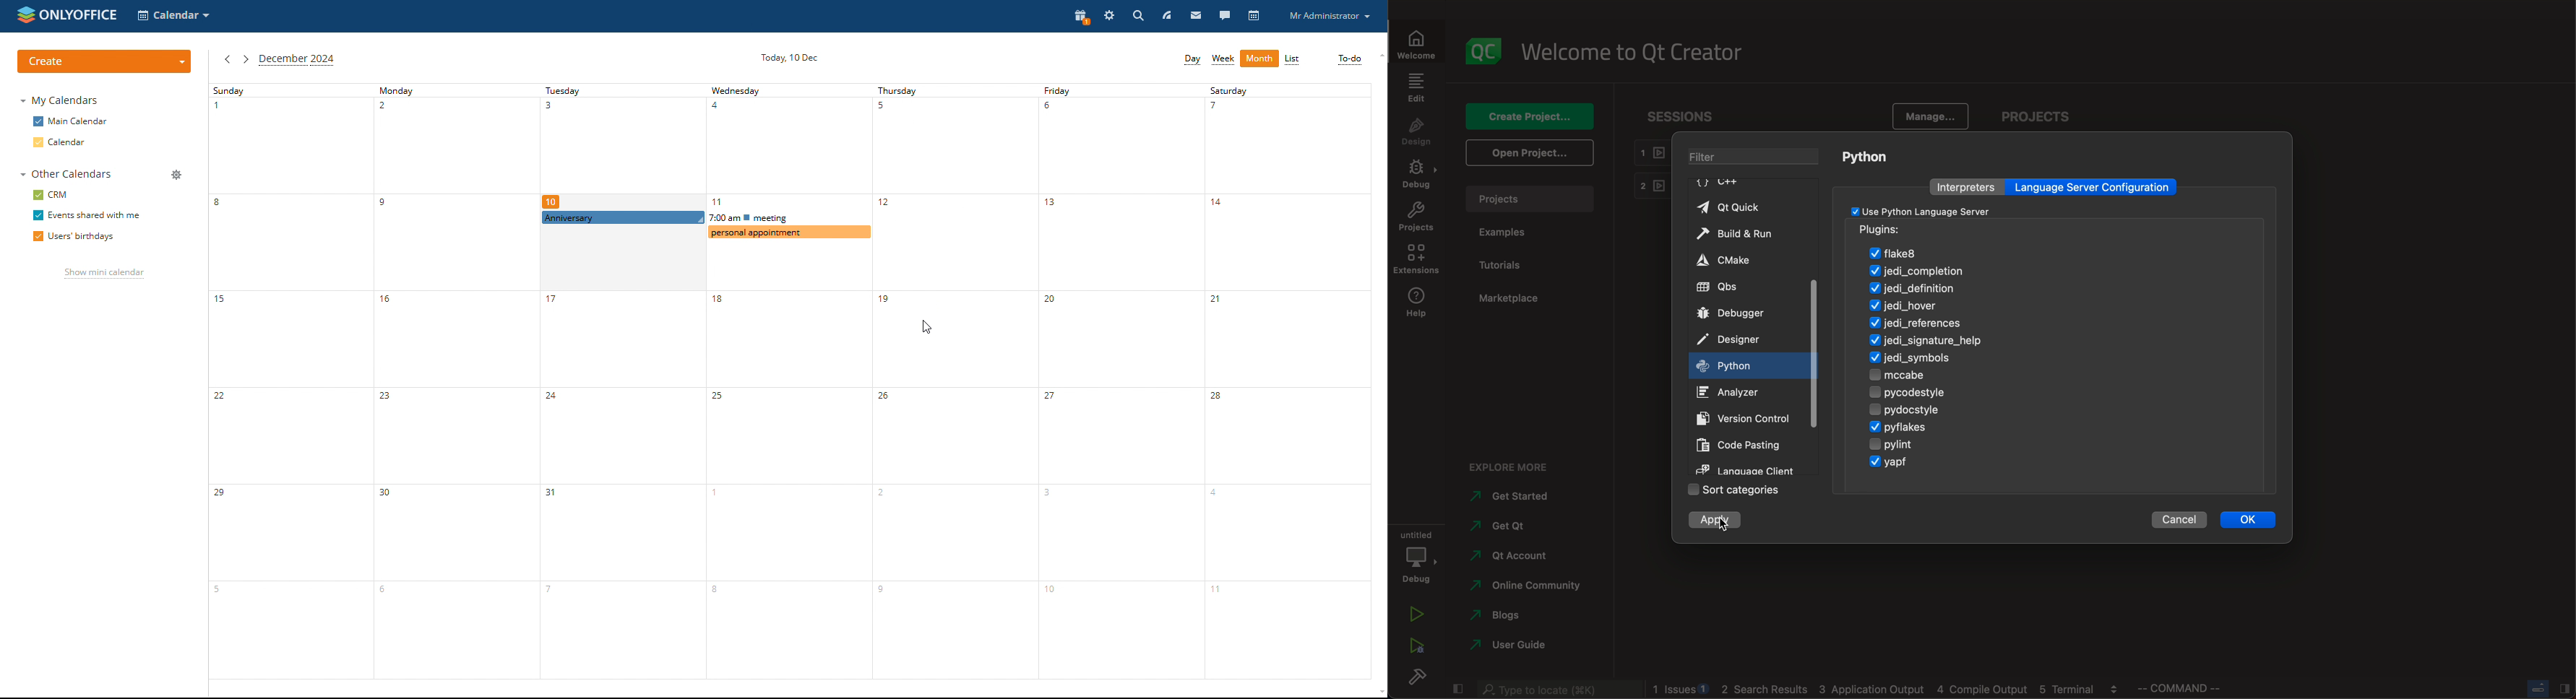 This screenshot has height=700, width=2576. I want to click on on key up, so click(1735, 366).